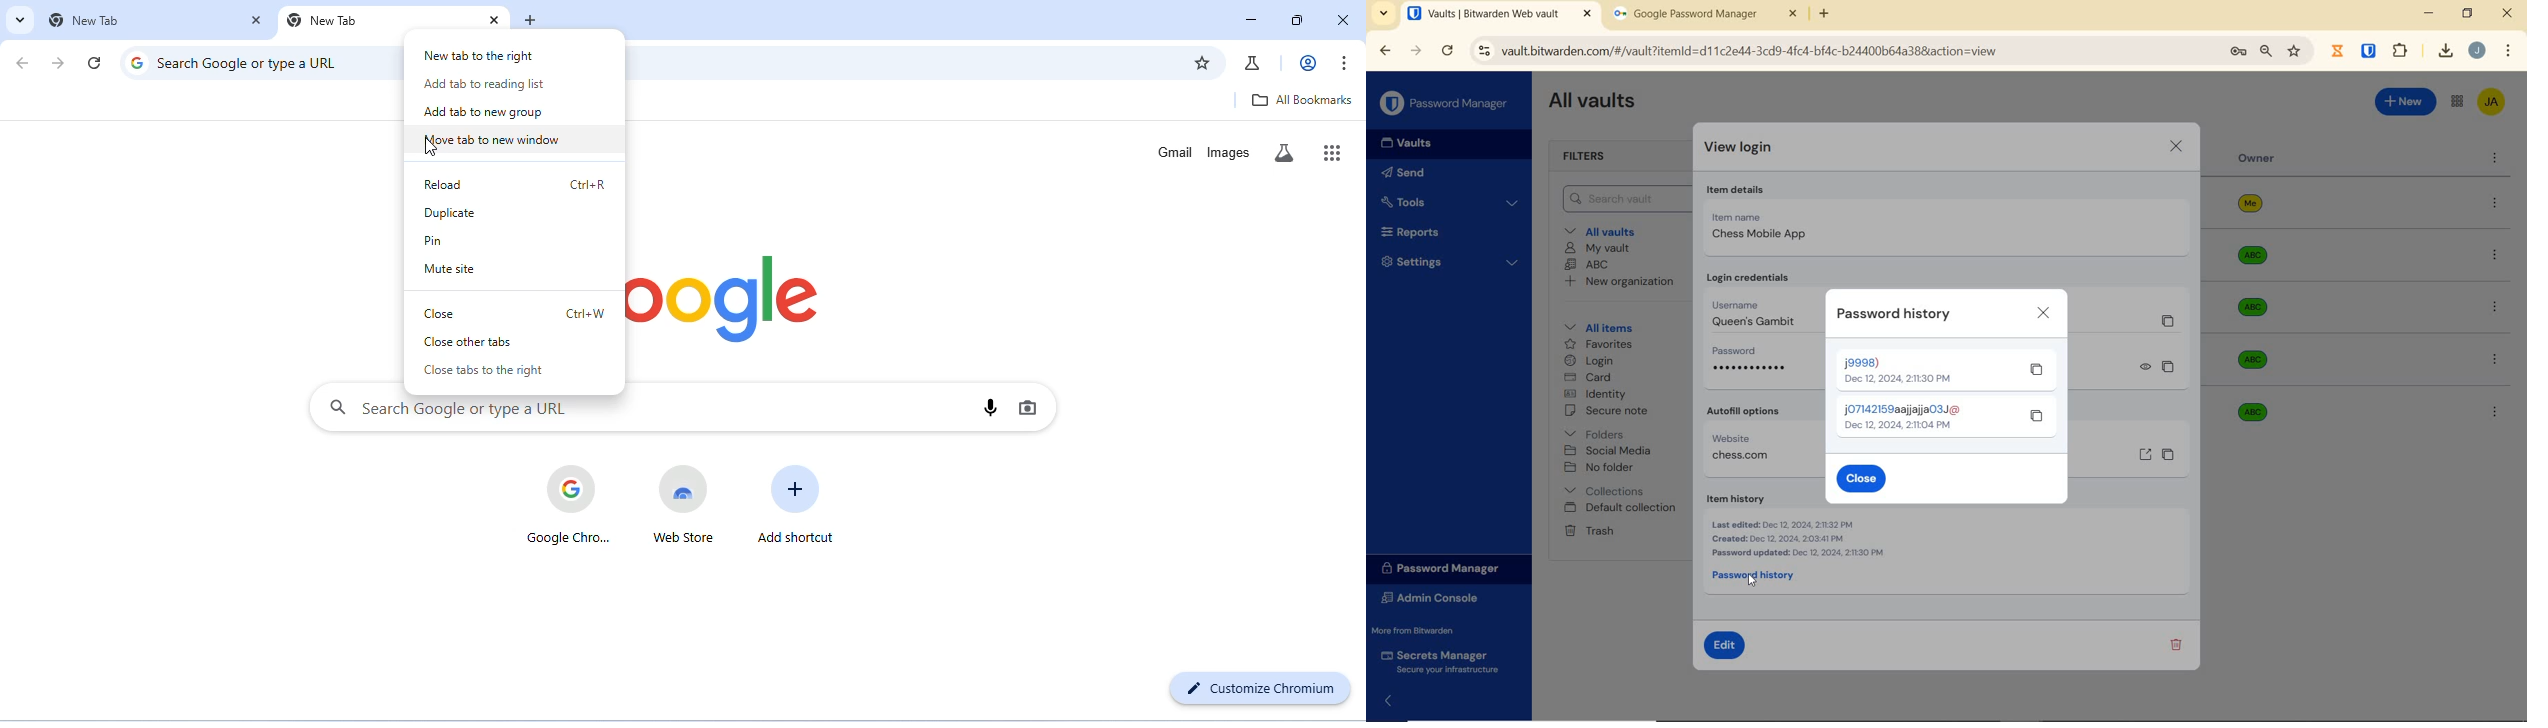  Describe the element at coordinates (492, 372) in the screenshot. I see `close tabs to the right` at that location.